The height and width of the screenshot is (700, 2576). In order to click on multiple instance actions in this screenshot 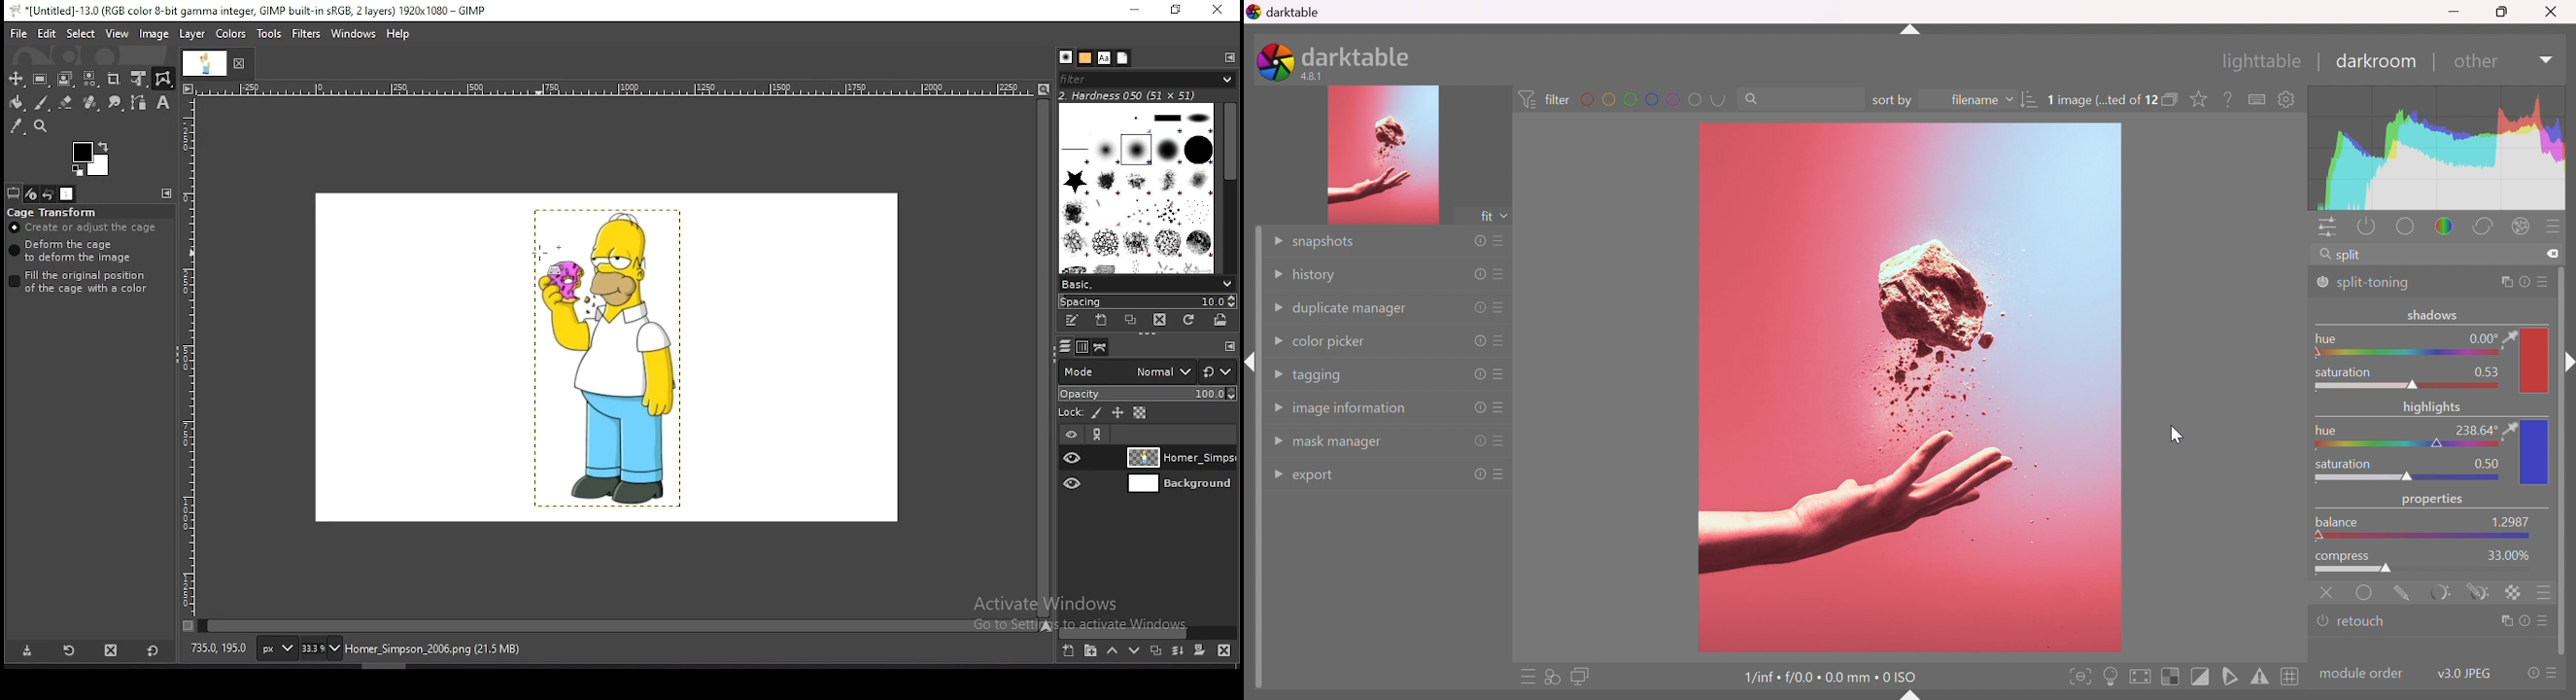, I will do `click(2508, 622)`.